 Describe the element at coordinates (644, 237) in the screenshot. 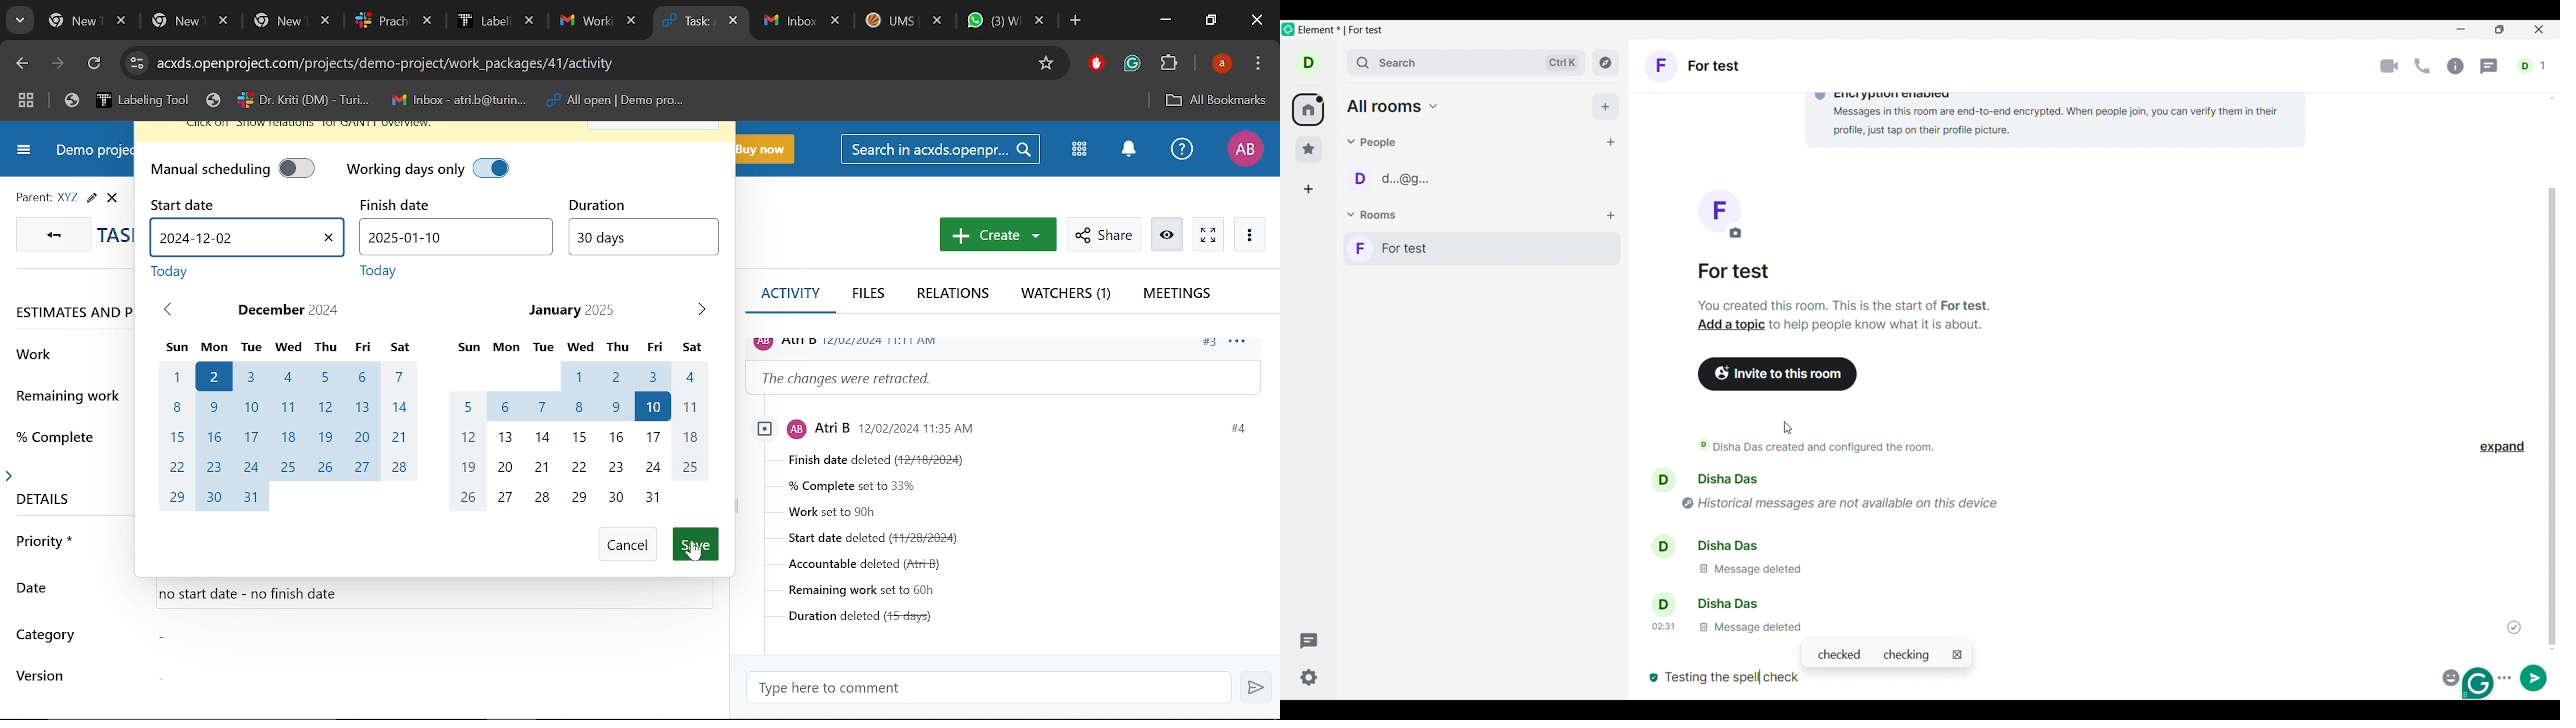

I see `Duration` at that location.